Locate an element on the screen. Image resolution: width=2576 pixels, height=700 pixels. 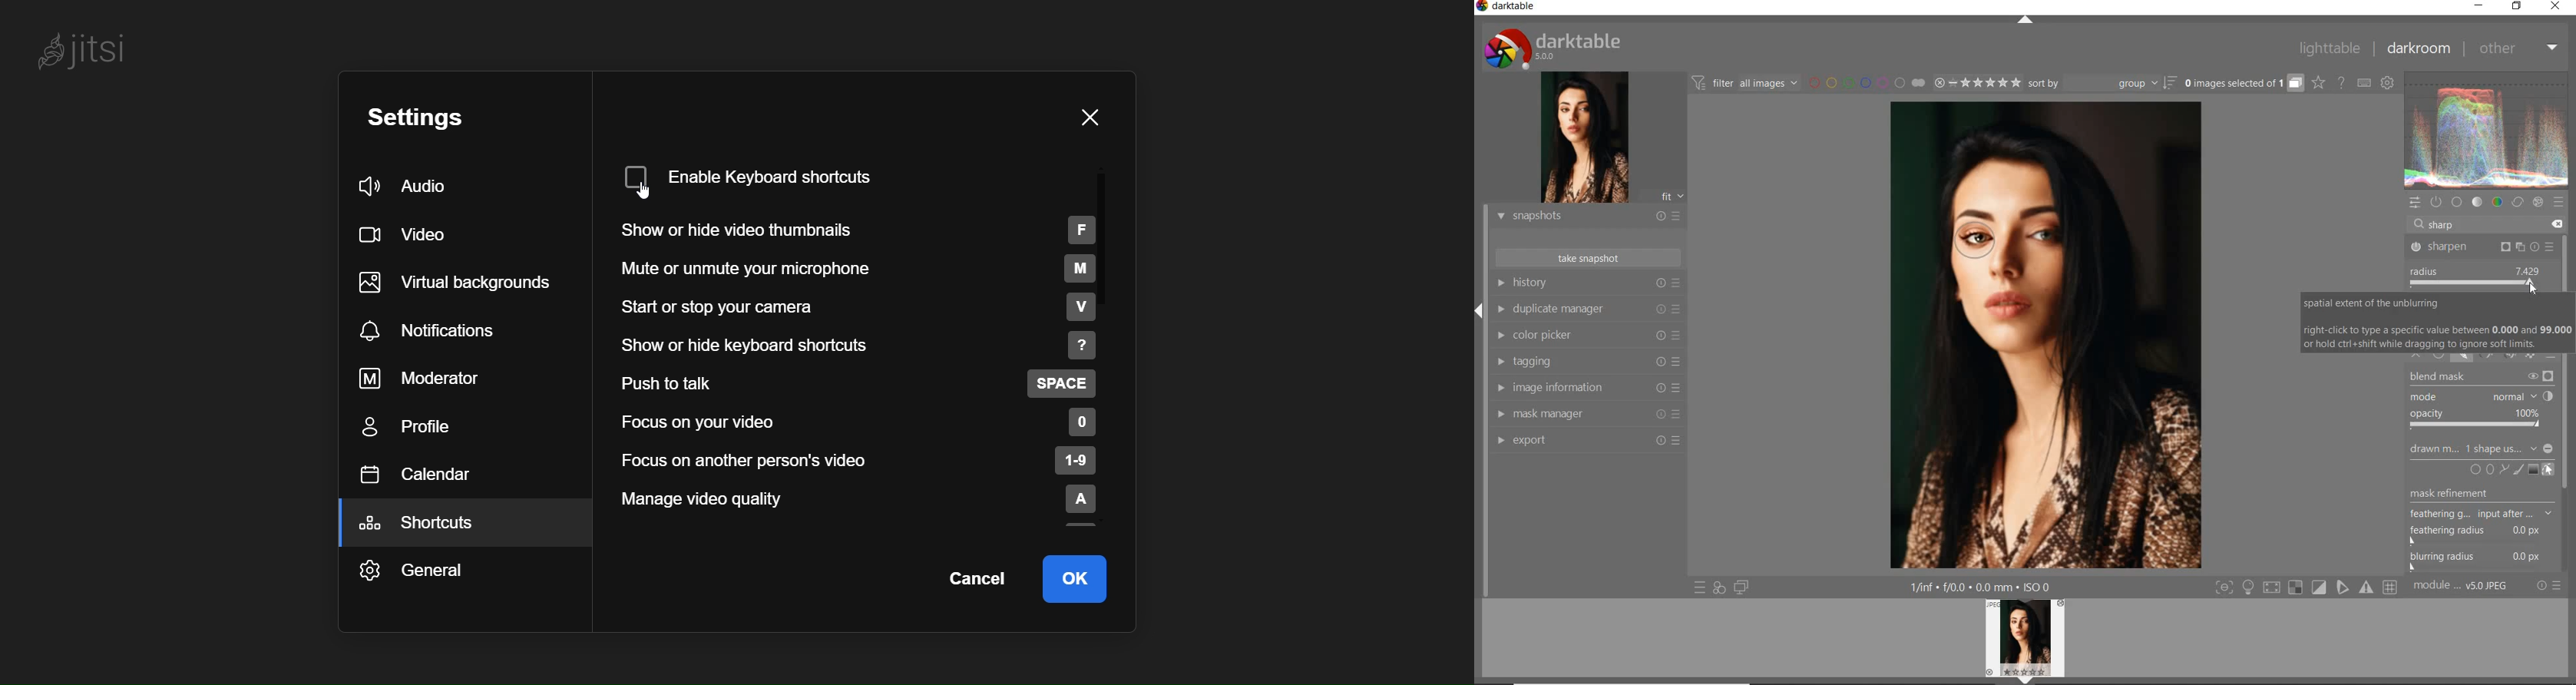
focus on your video is located at coordinates (861, 422).